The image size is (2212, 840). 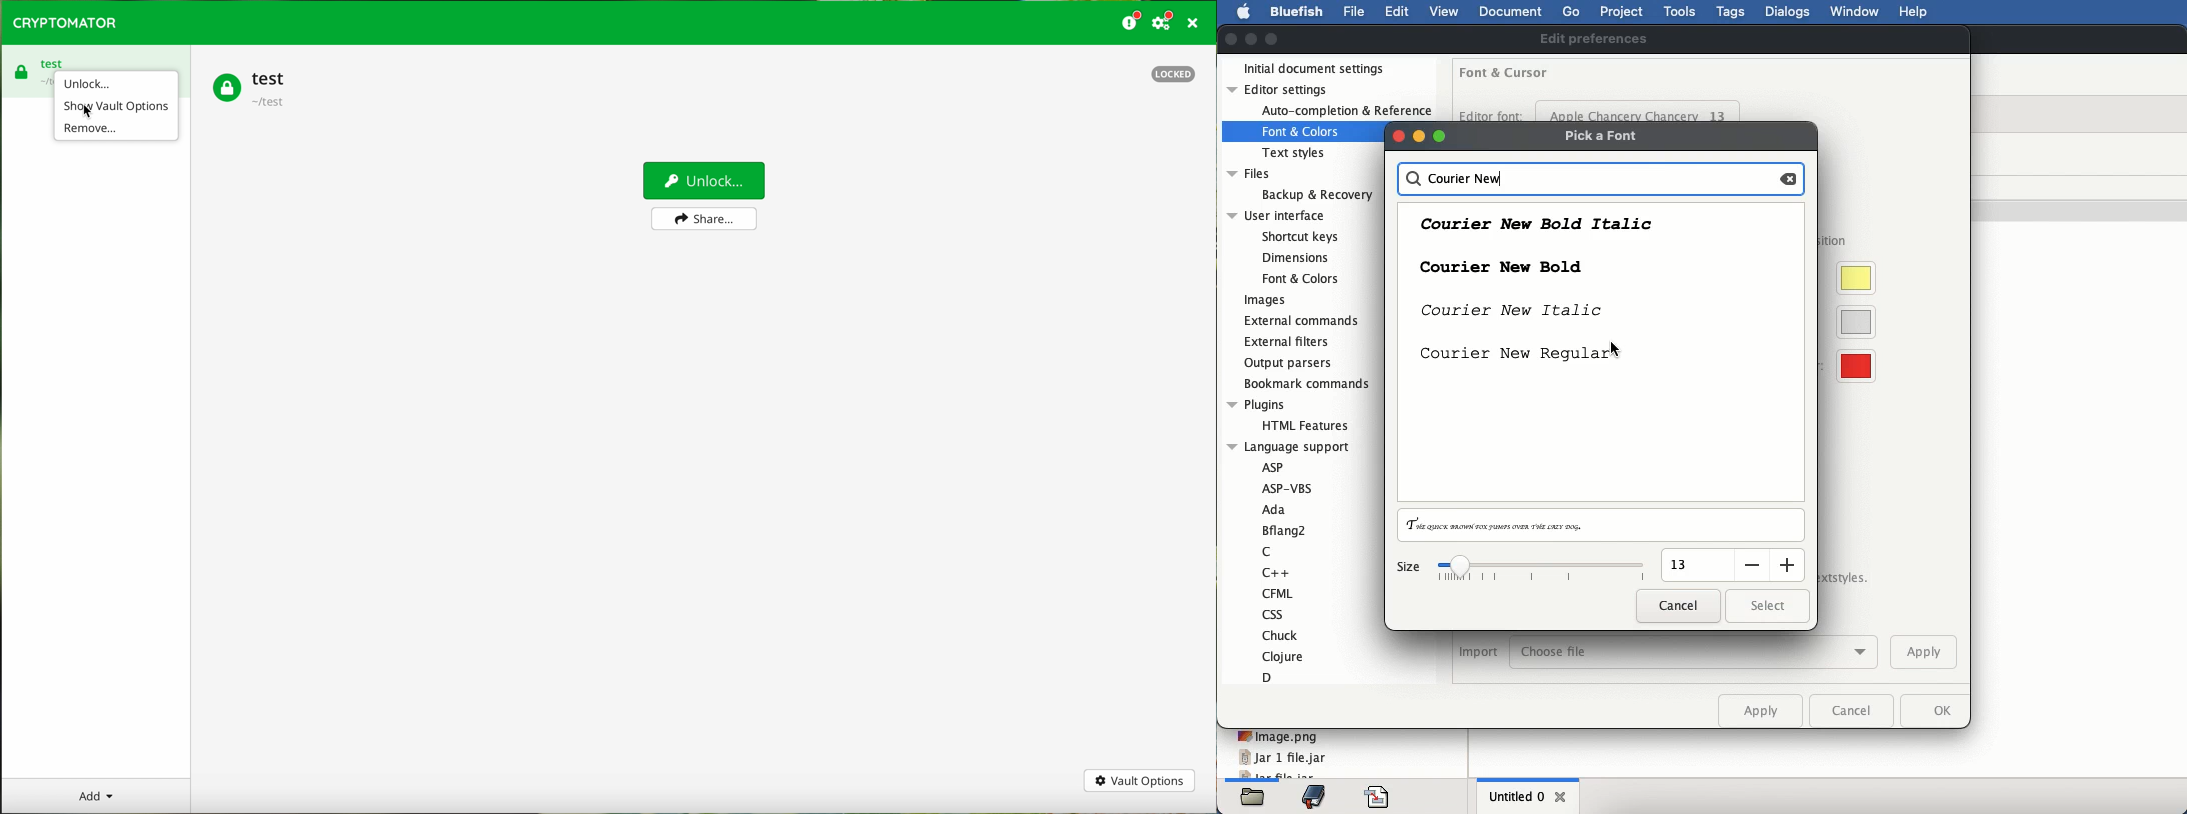 I want to click on size, so click(x=1526, y=570).